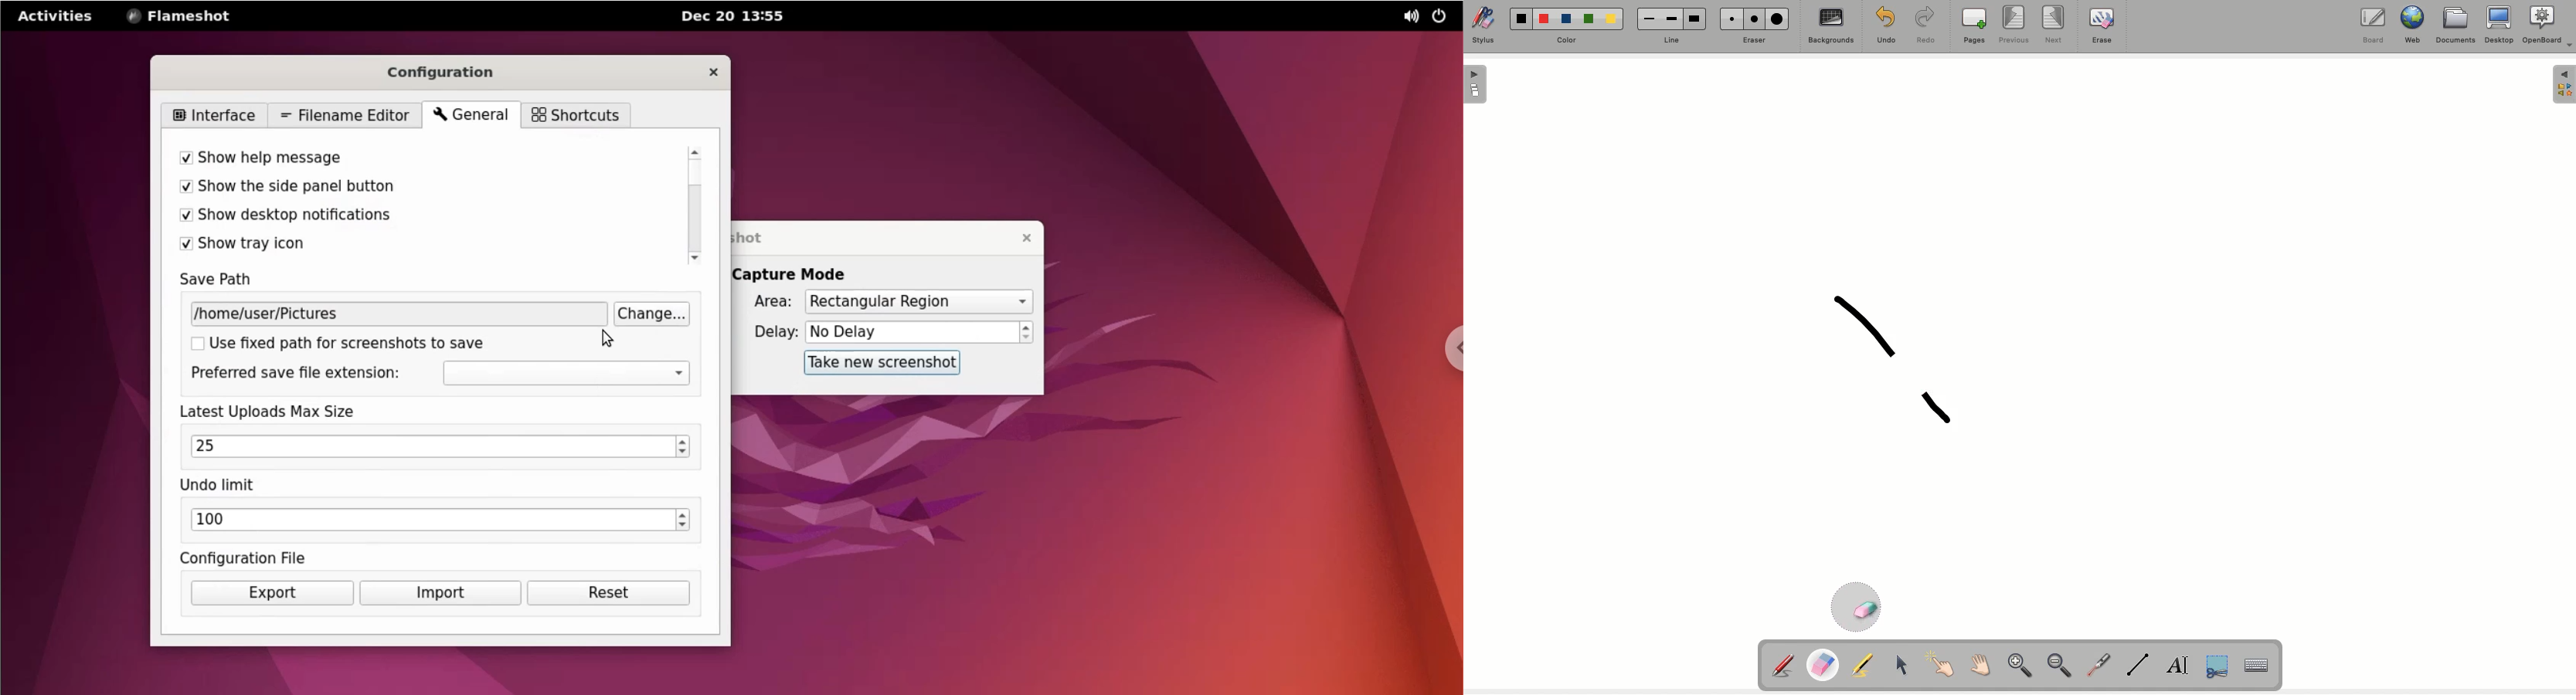 Image resolution: width=2576 pixels, height=700 pixels. What do you see at coordinates (268, 558) in the screenshot?
I see `configuration file ` at bounding box center [268, 558].